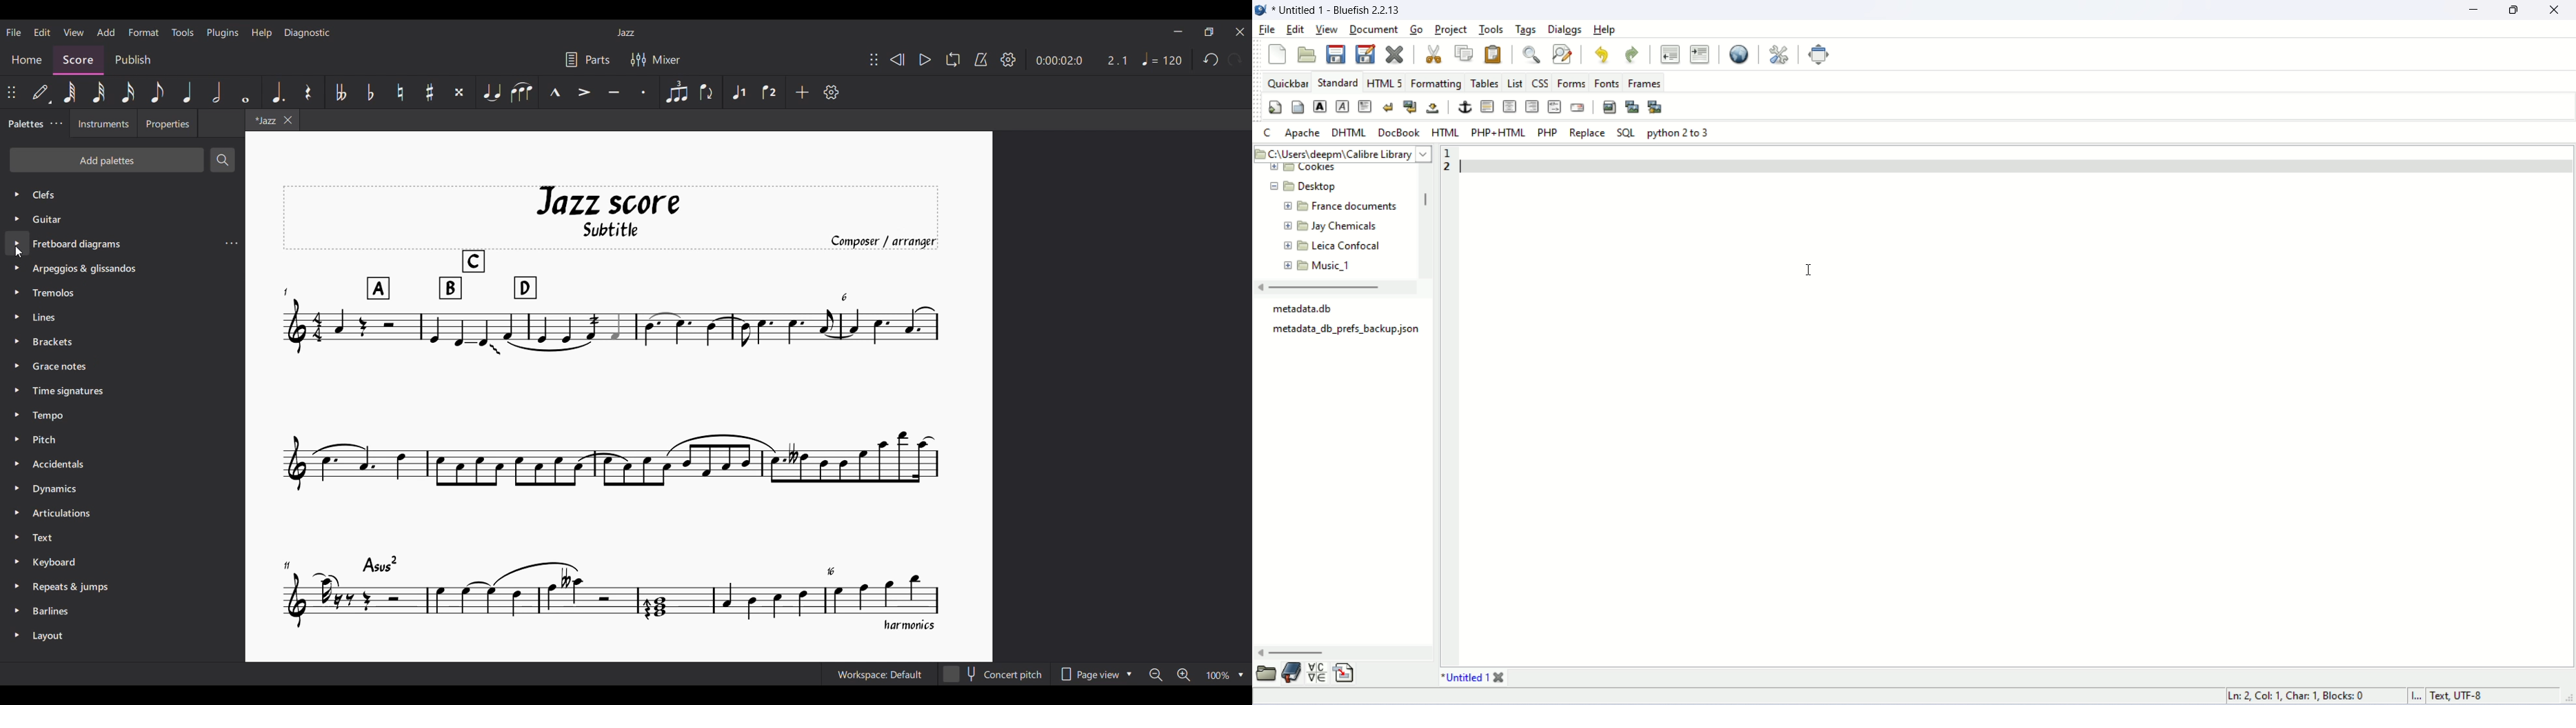 Image resolution: width=2576 pixels, height=728 pixels. I want to click on find, so click(1531, 56).